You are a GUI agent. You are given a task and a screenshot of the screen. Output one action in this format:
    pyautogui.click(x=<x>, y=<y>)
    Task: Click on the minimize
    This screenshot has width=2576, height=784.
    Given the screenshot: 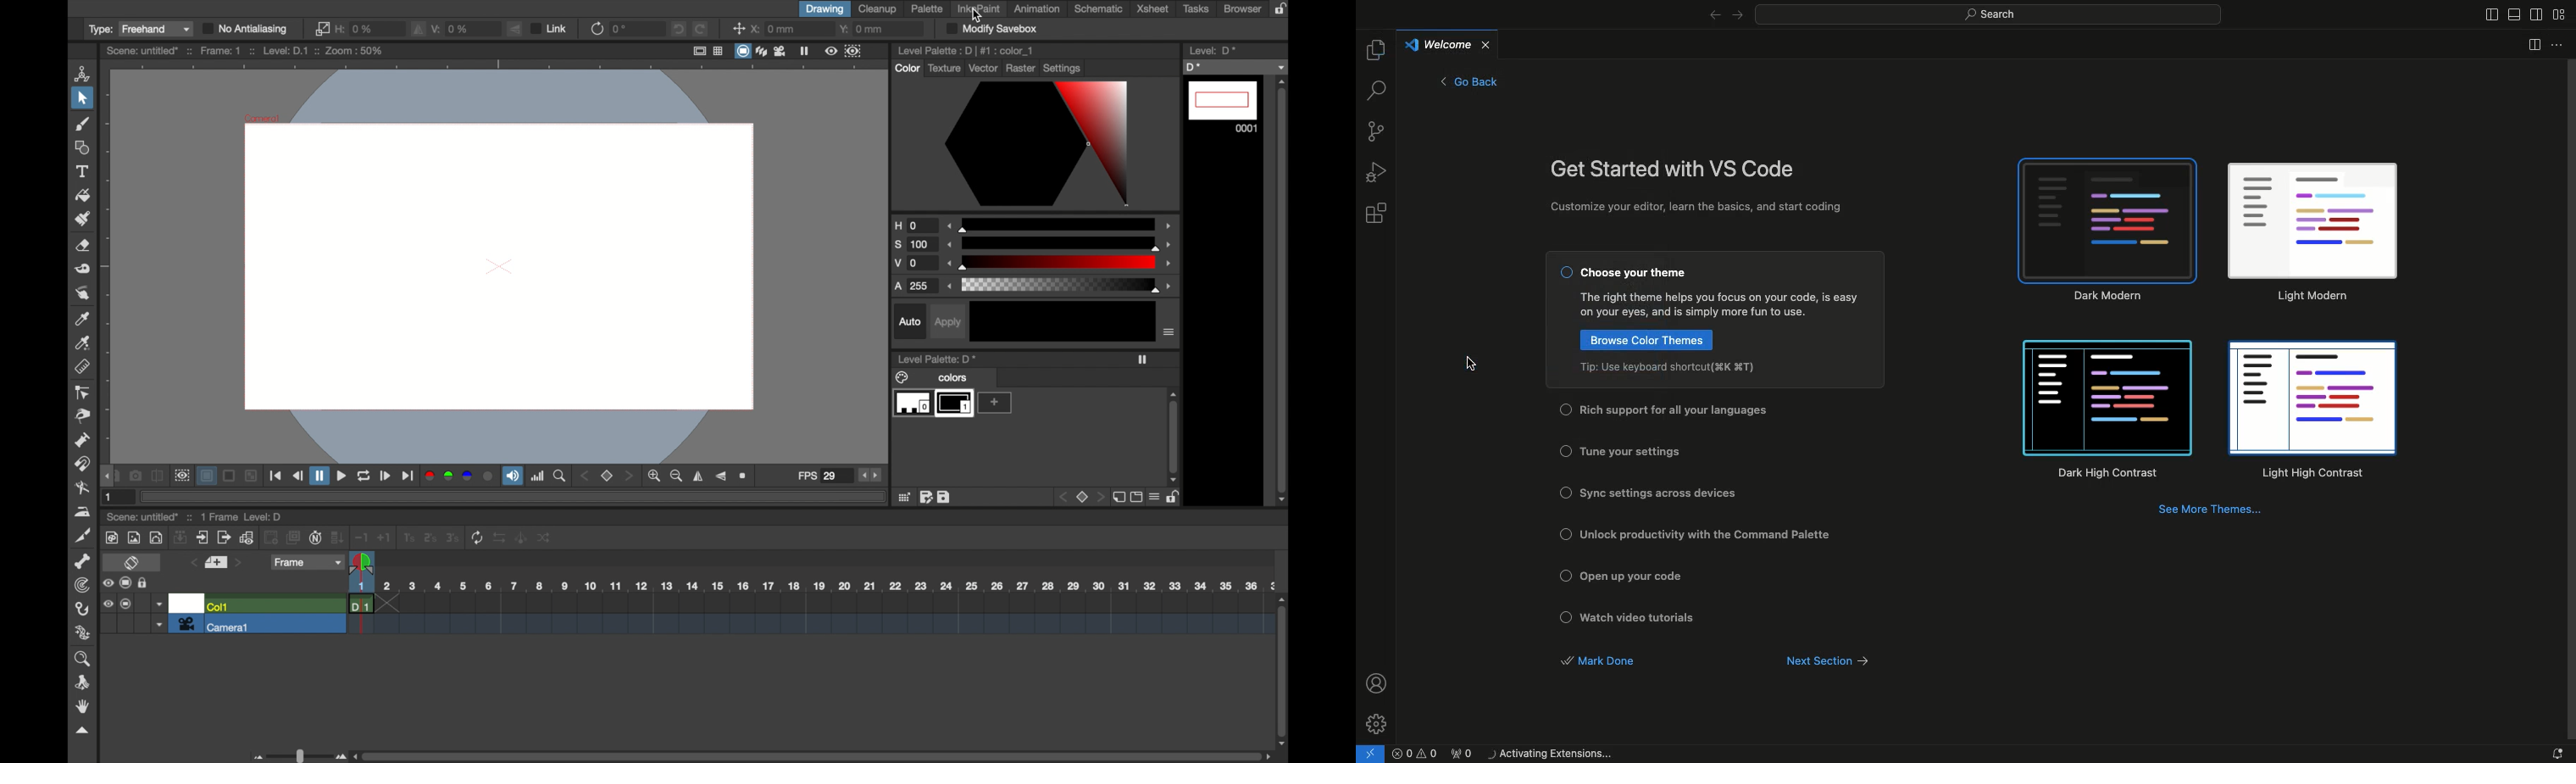 What is the action you would take?
    pyautogui.click(x=251, y=475)
    